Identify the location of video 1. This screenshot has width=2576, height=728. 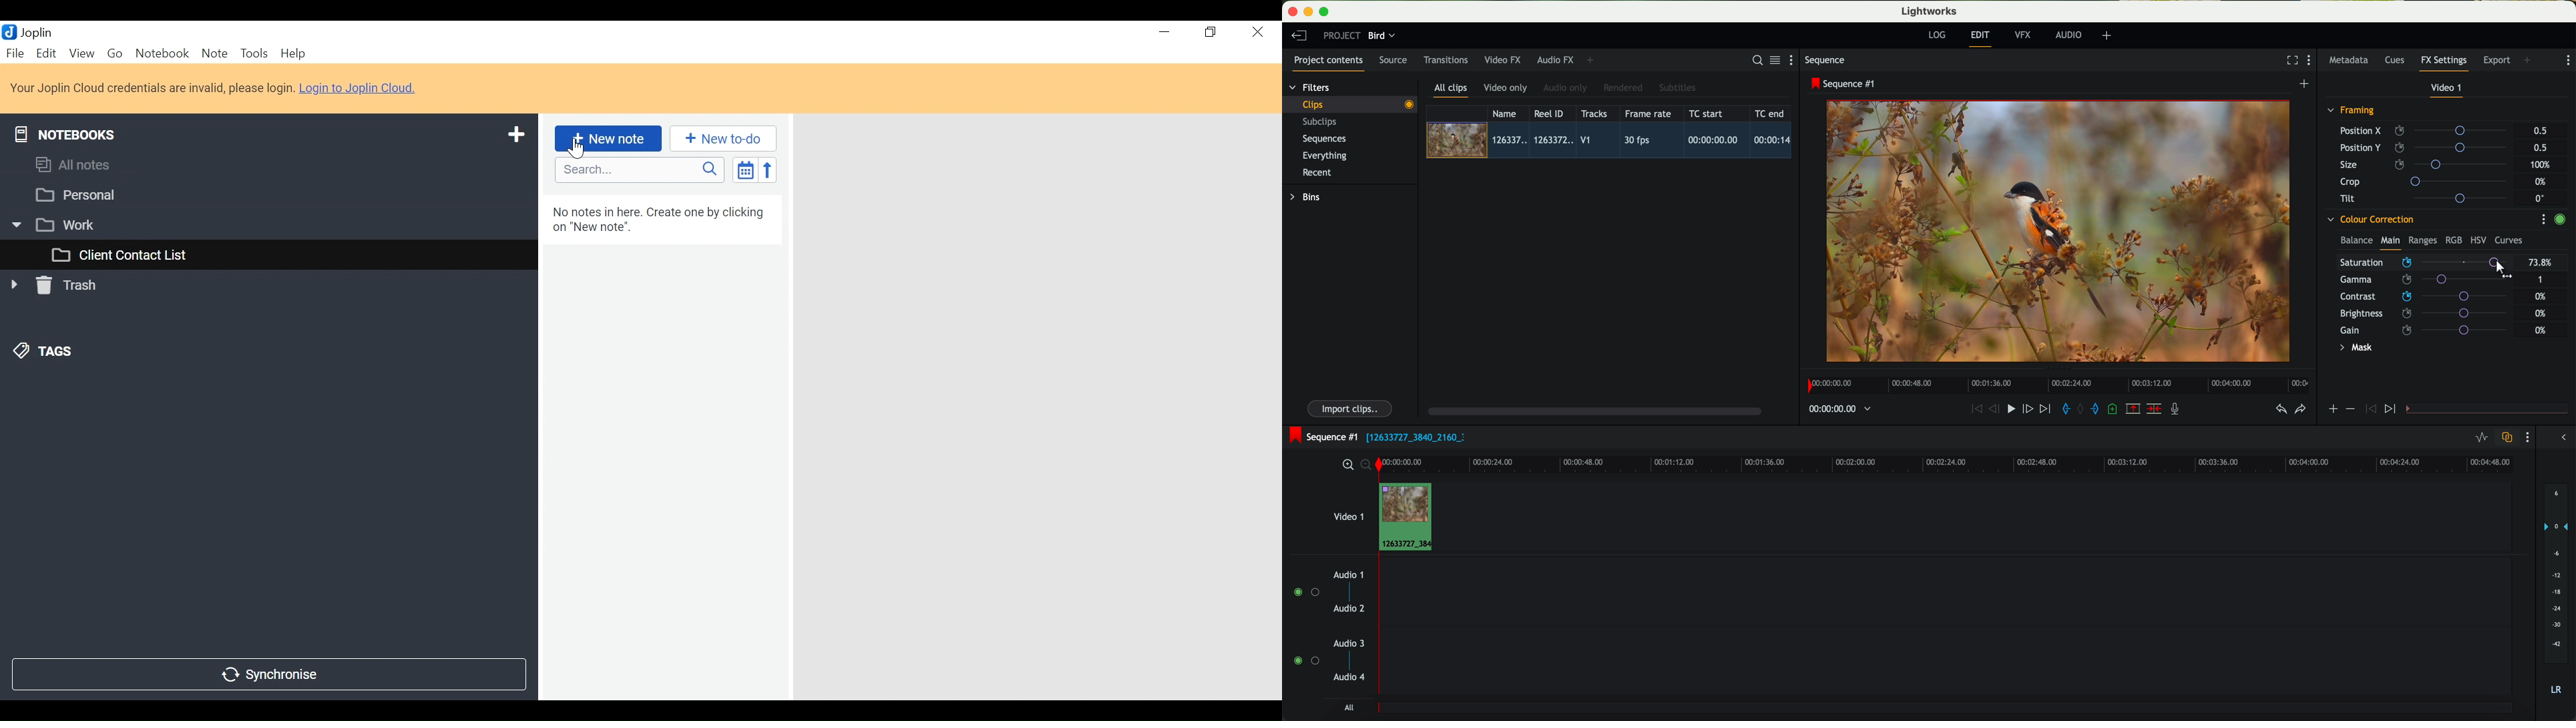
(2448, 90).